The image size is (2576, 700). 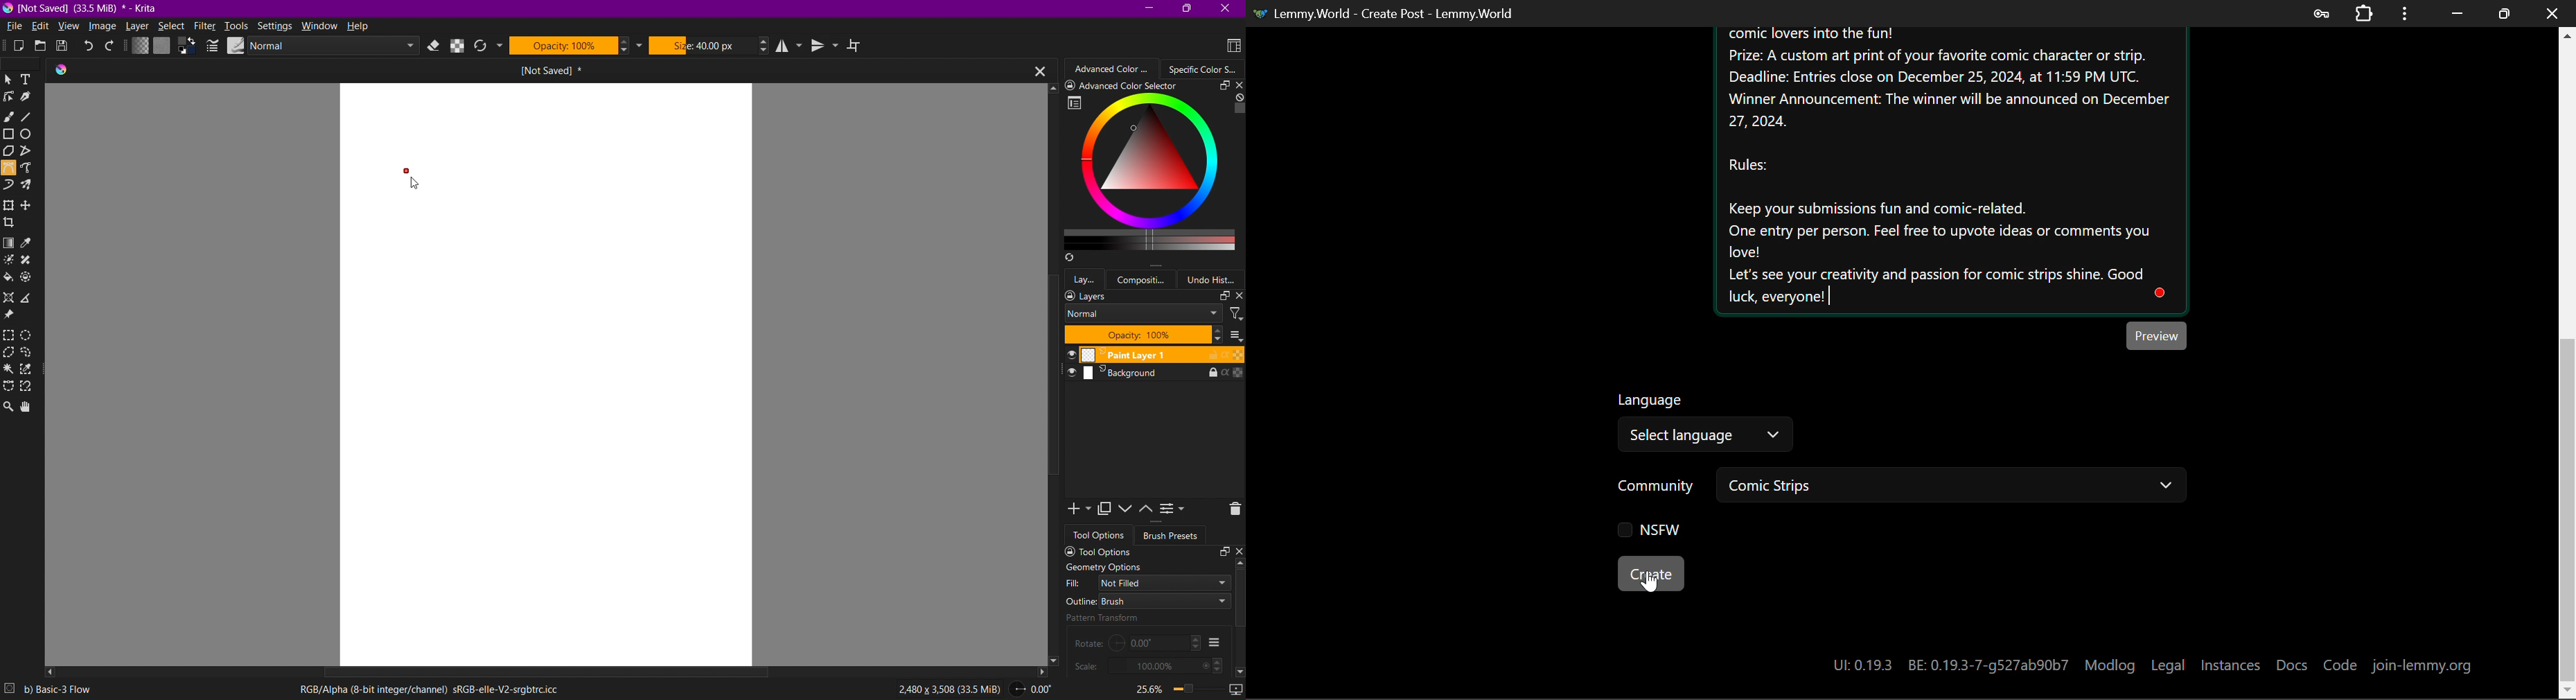 I want to click on Cursor on Create Button, so click(x=1650, y=582).